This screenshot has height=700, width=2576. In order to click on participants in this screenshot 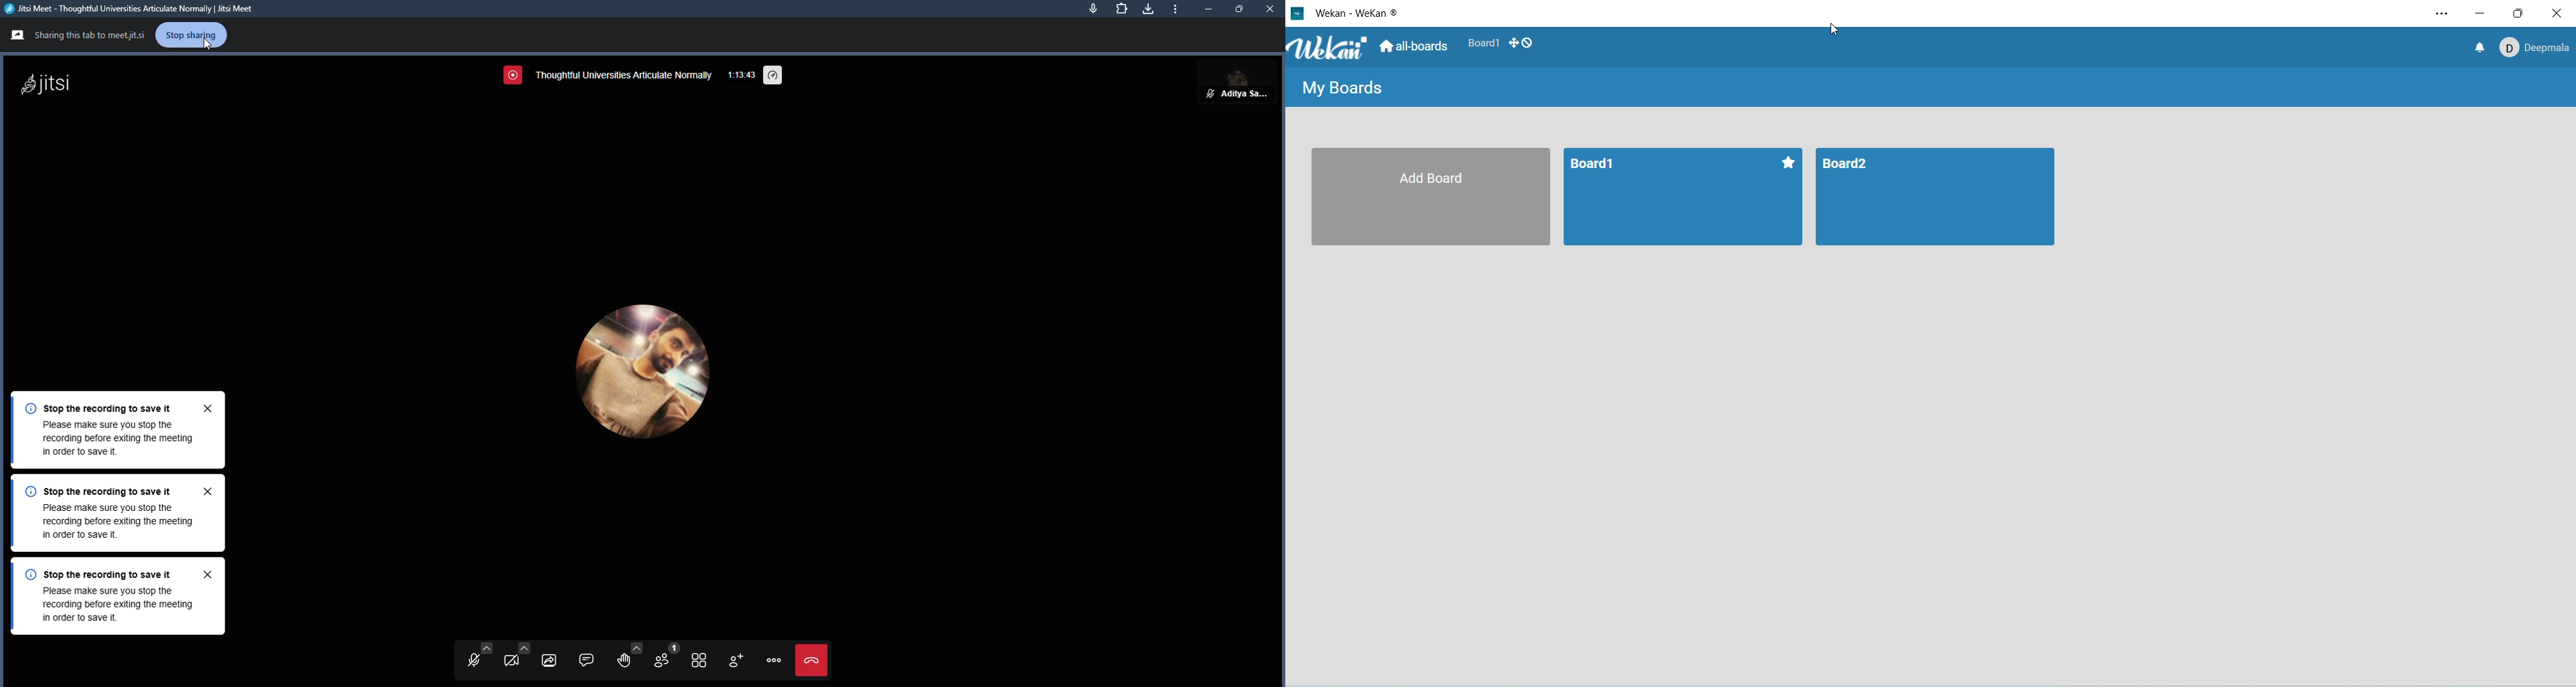, I will do `click(660, 658)`.